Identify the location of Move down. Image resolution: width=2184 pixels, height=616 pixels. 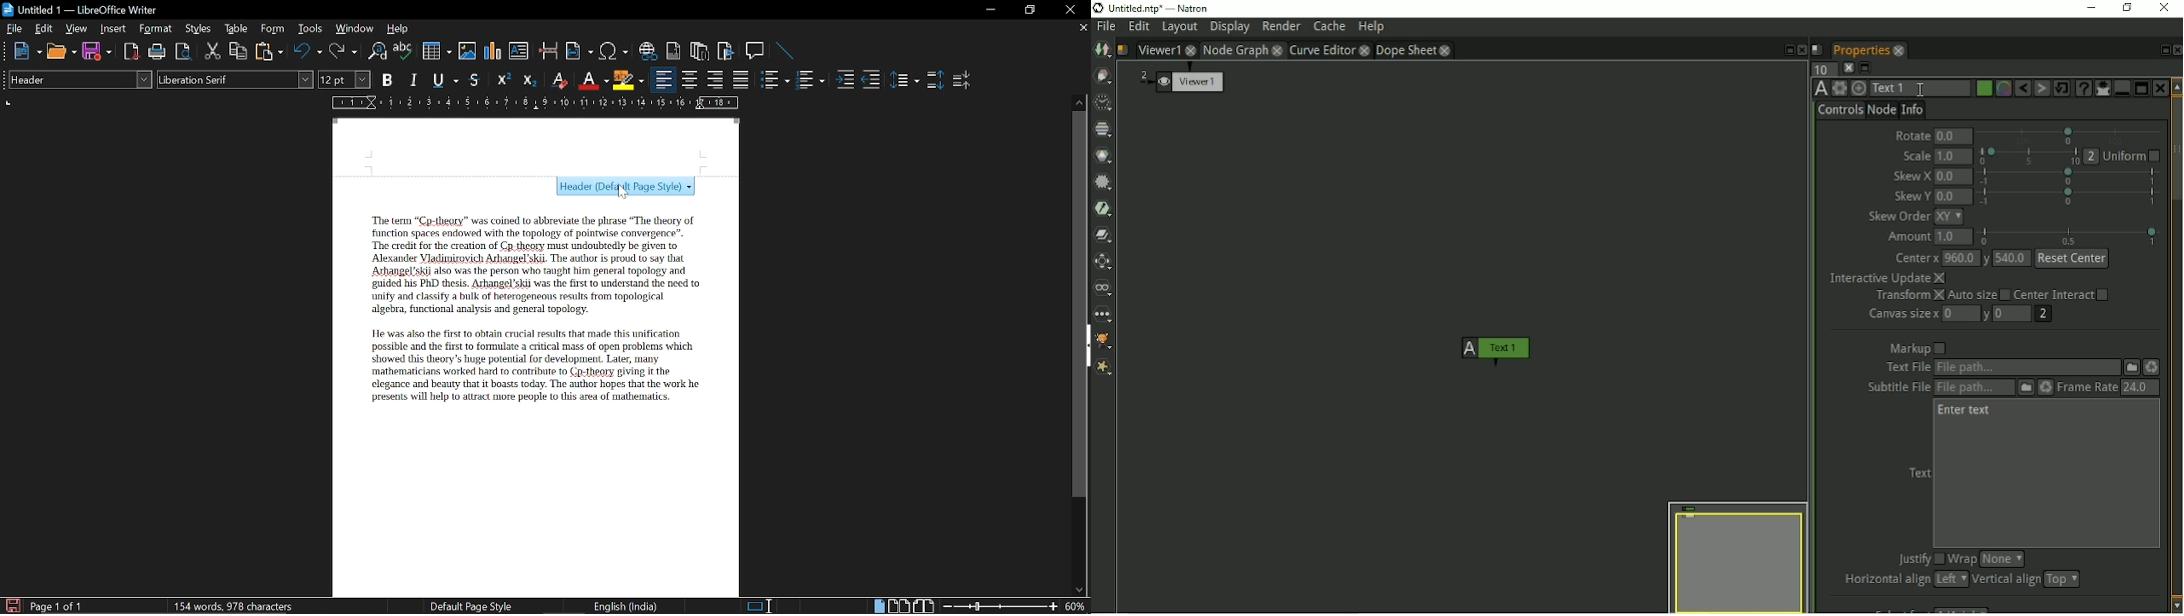
(1079, 590).